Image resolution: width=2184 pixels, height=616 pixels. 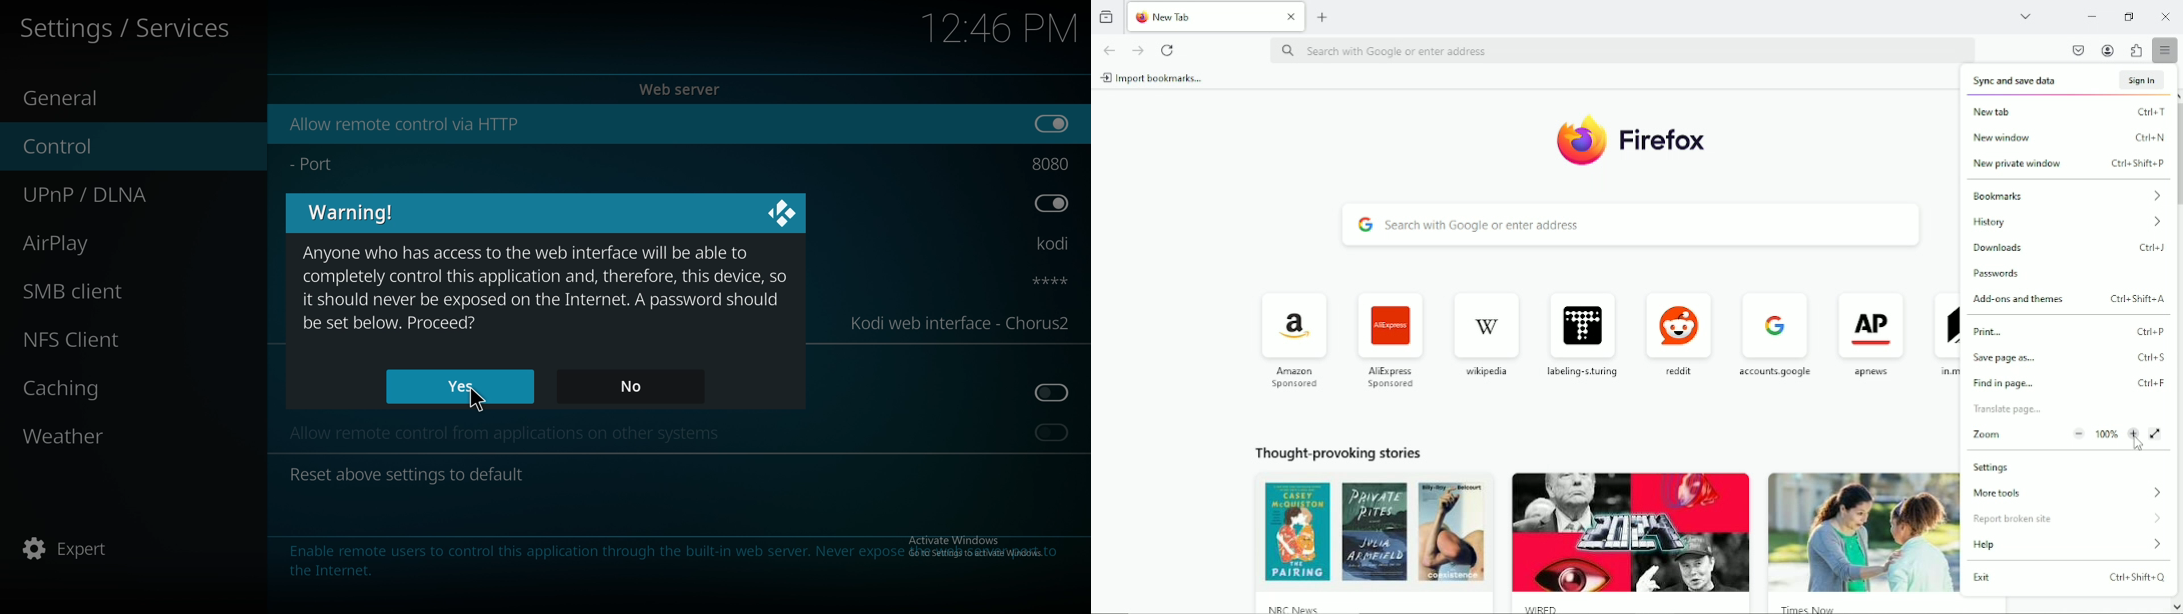 I want to click on account, so click(x=2108, y=50).